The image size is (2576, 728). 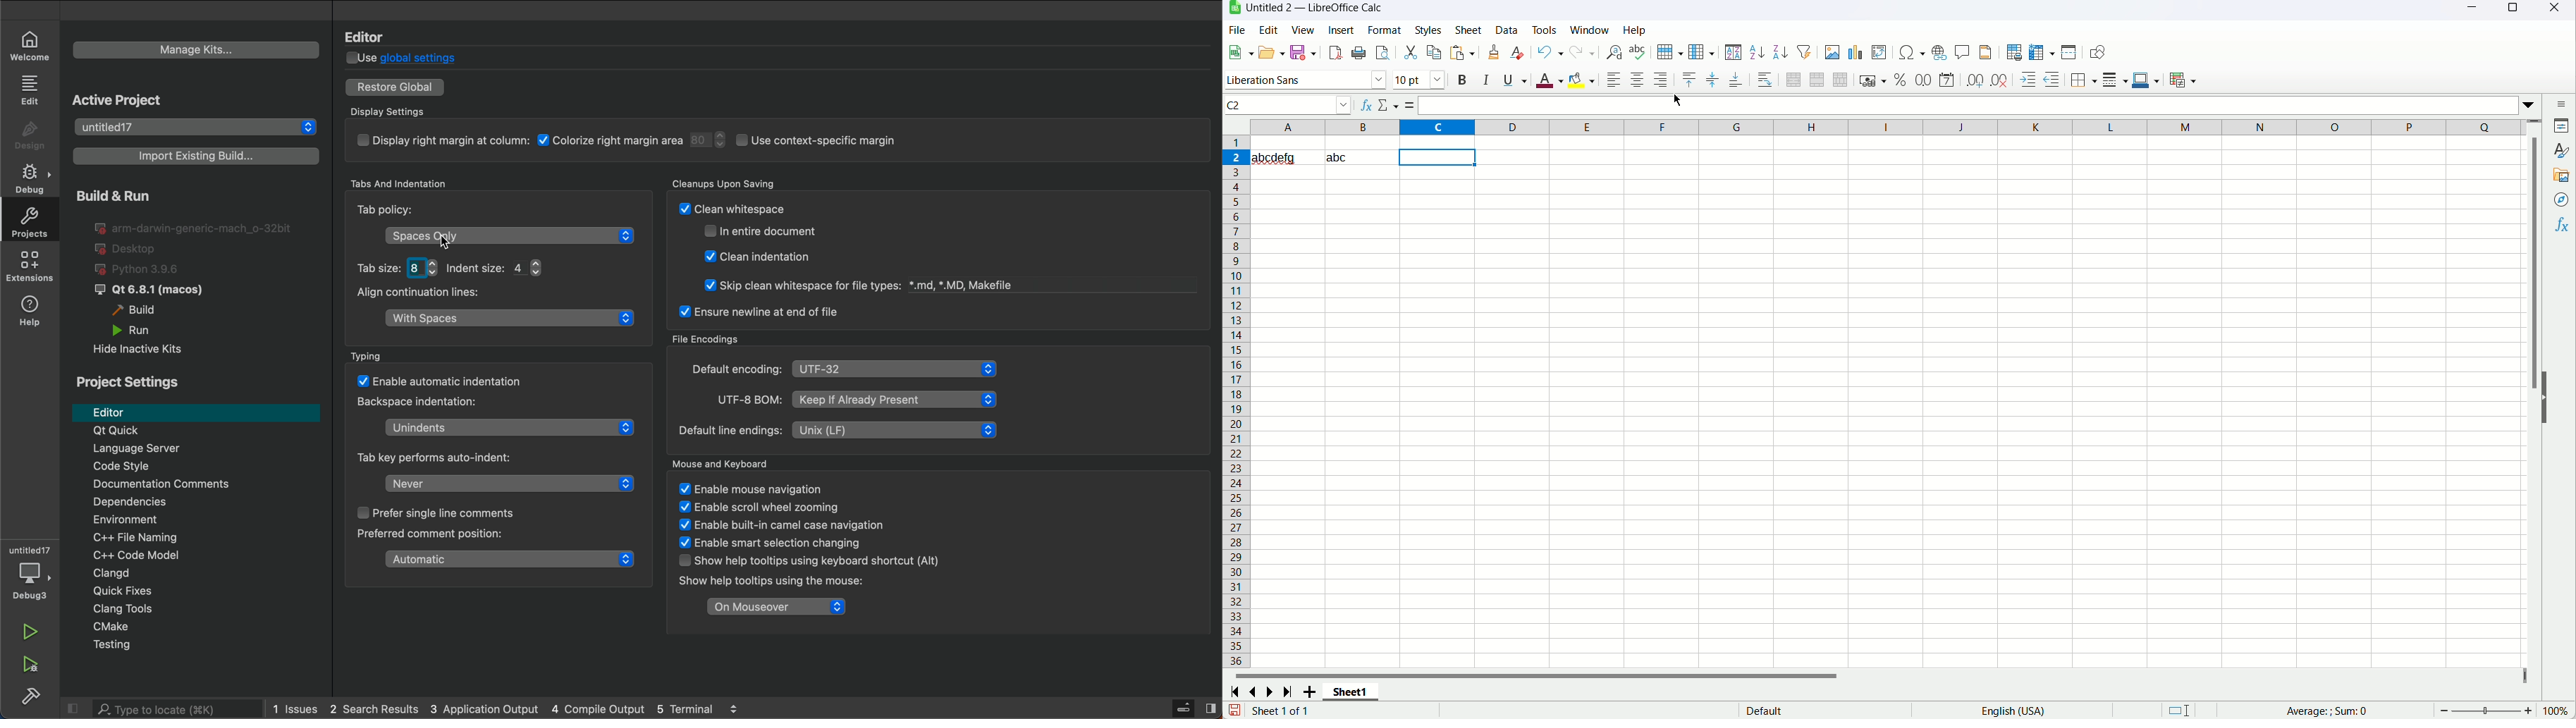 I want to click on sort descending, so click(x=1781, y=53).